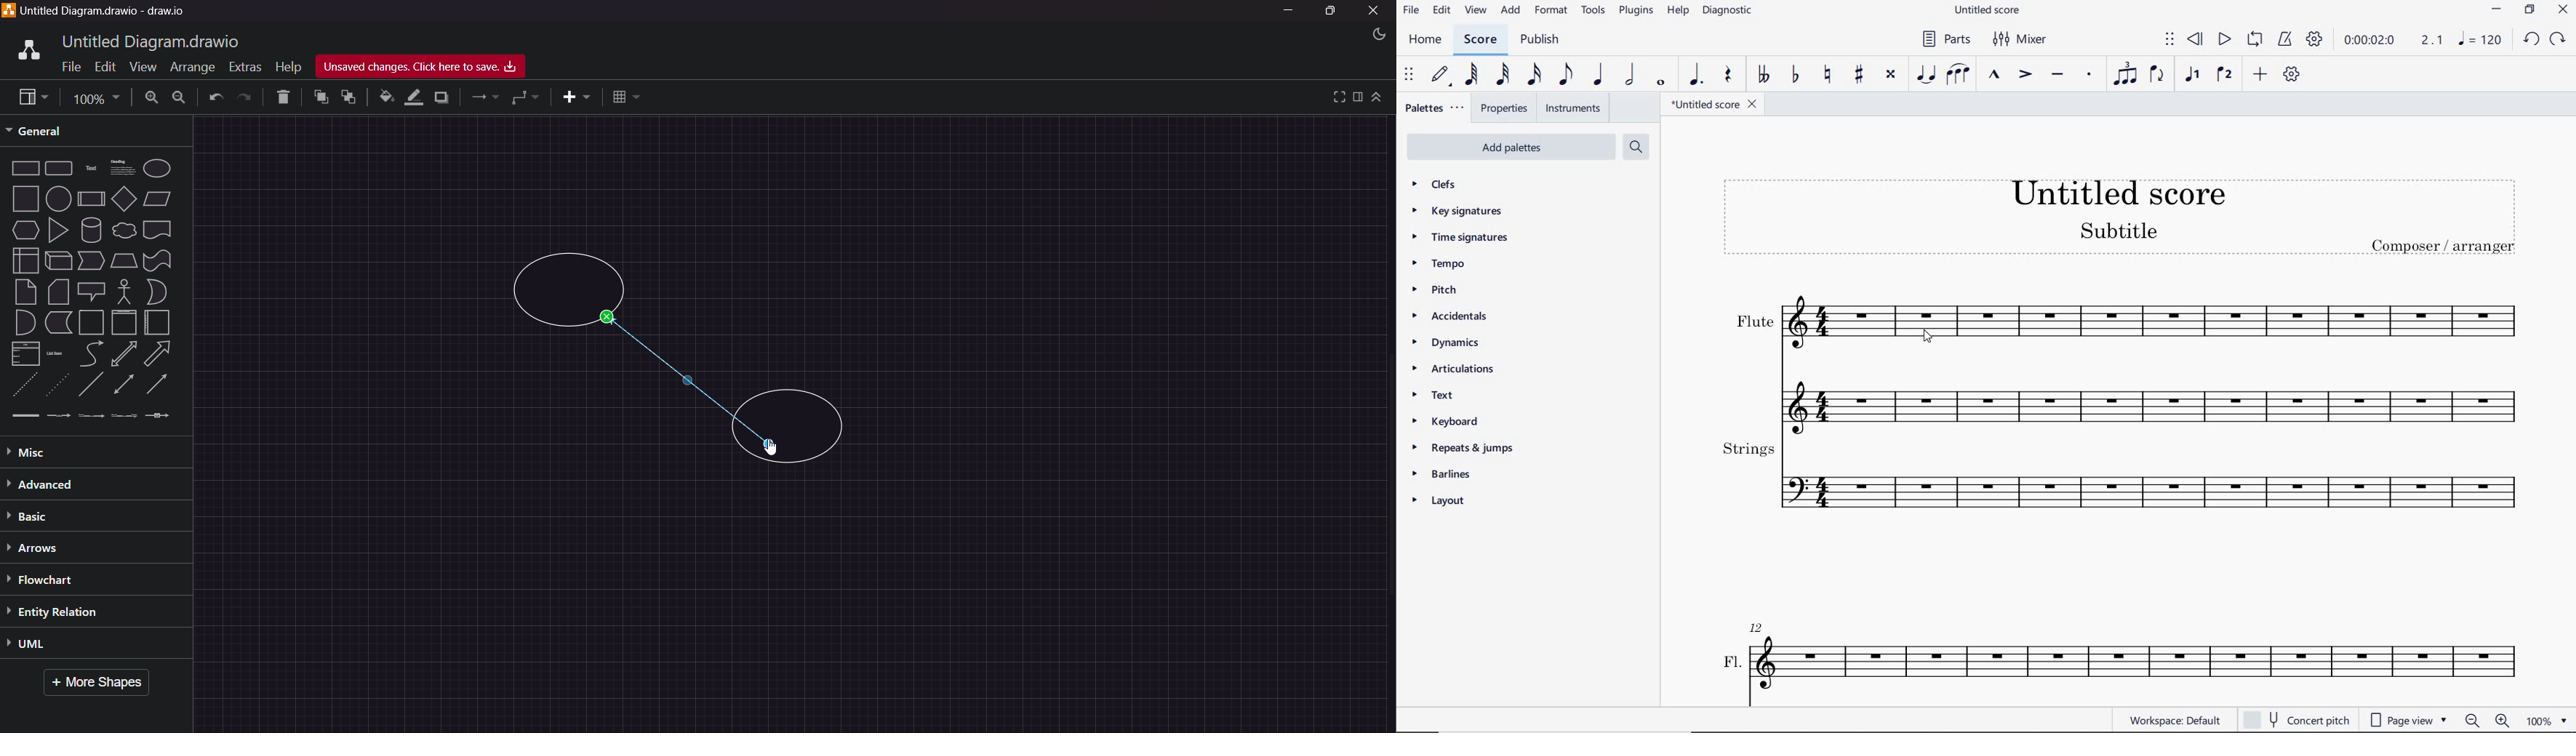 The image size is (2576, 756). I want to click on Redo, so click(247, 97).